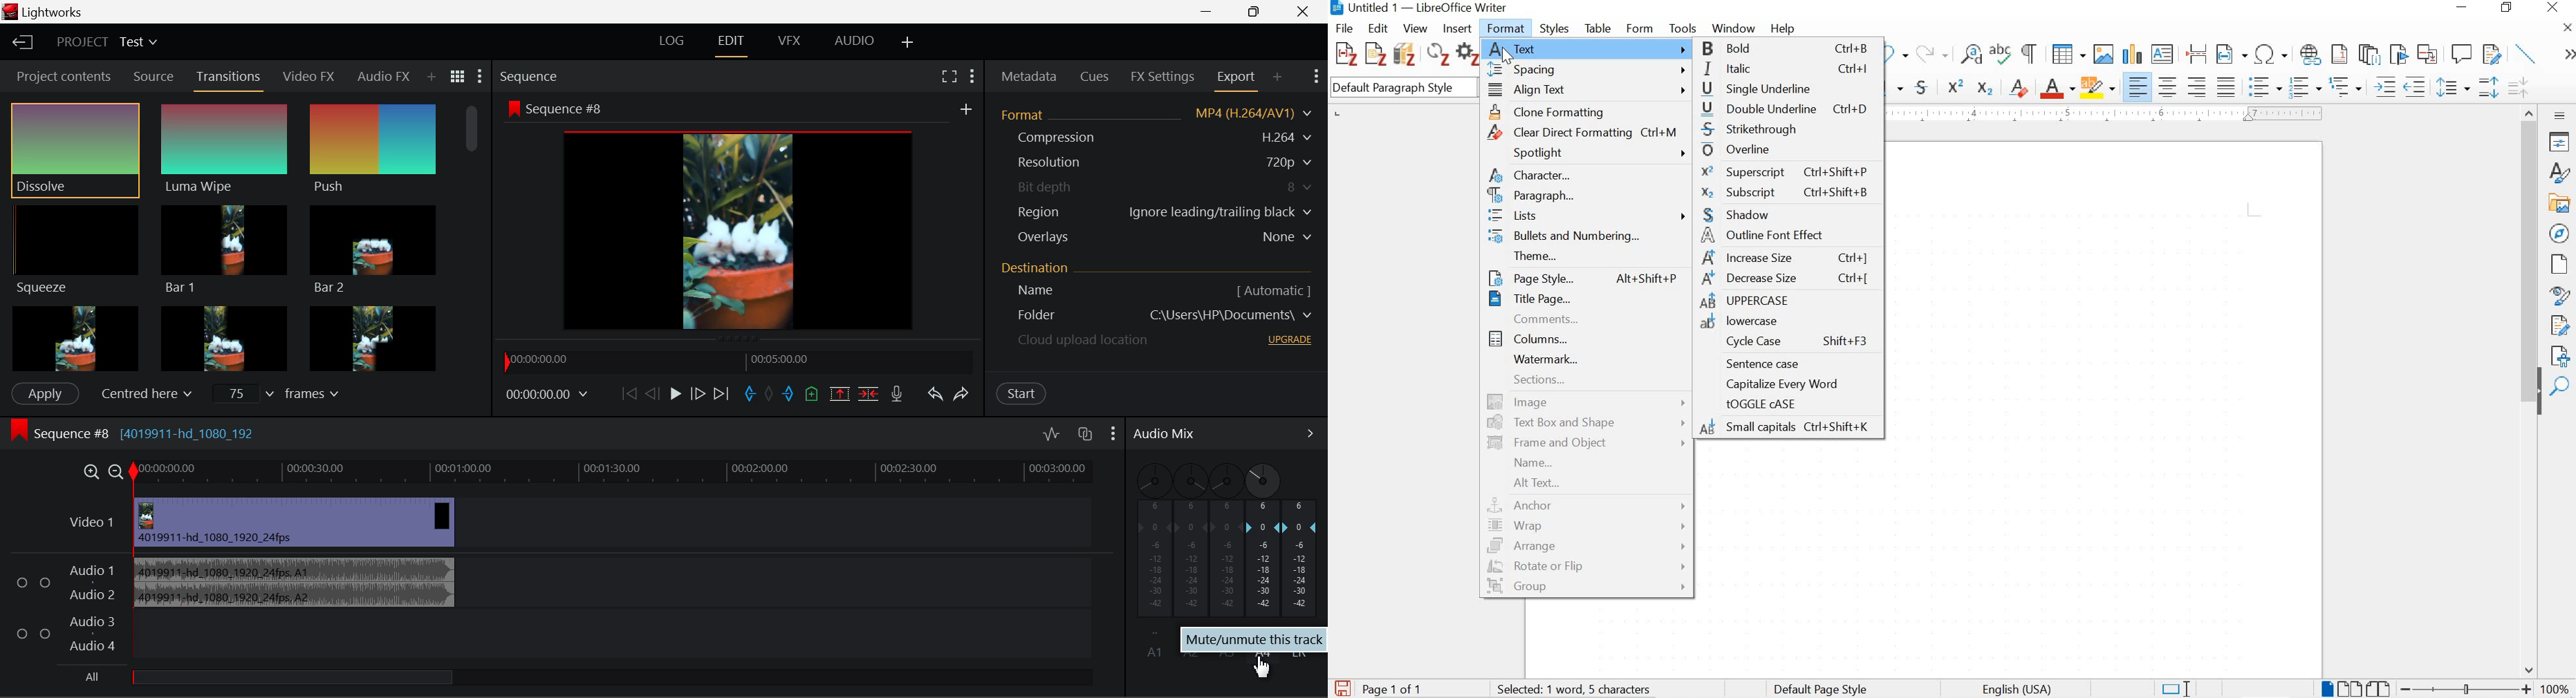 This screenshot has height=700, width=2576. Describe the element at coordinates (1598, 27) in the screenshot. I see `table` at that location.